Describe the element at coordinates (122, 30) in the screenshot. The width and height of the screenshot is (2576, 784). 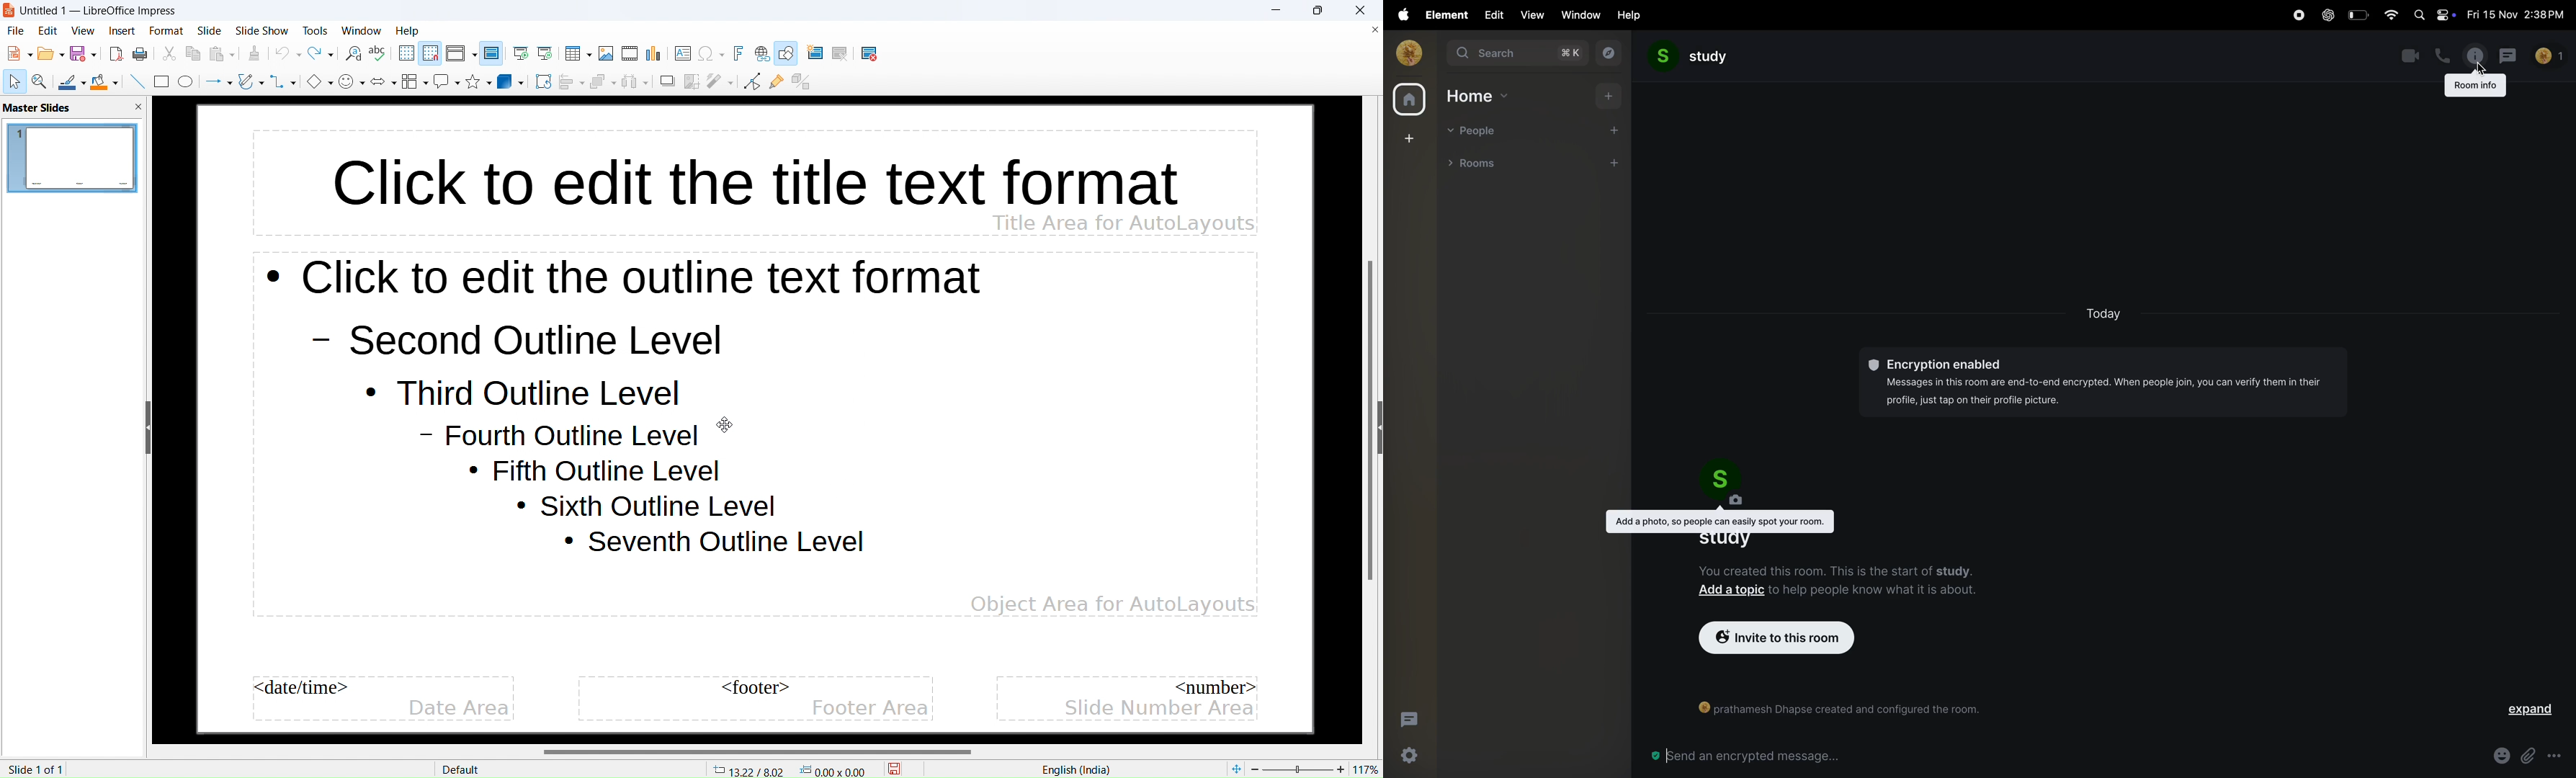
I see `insert` at that location.